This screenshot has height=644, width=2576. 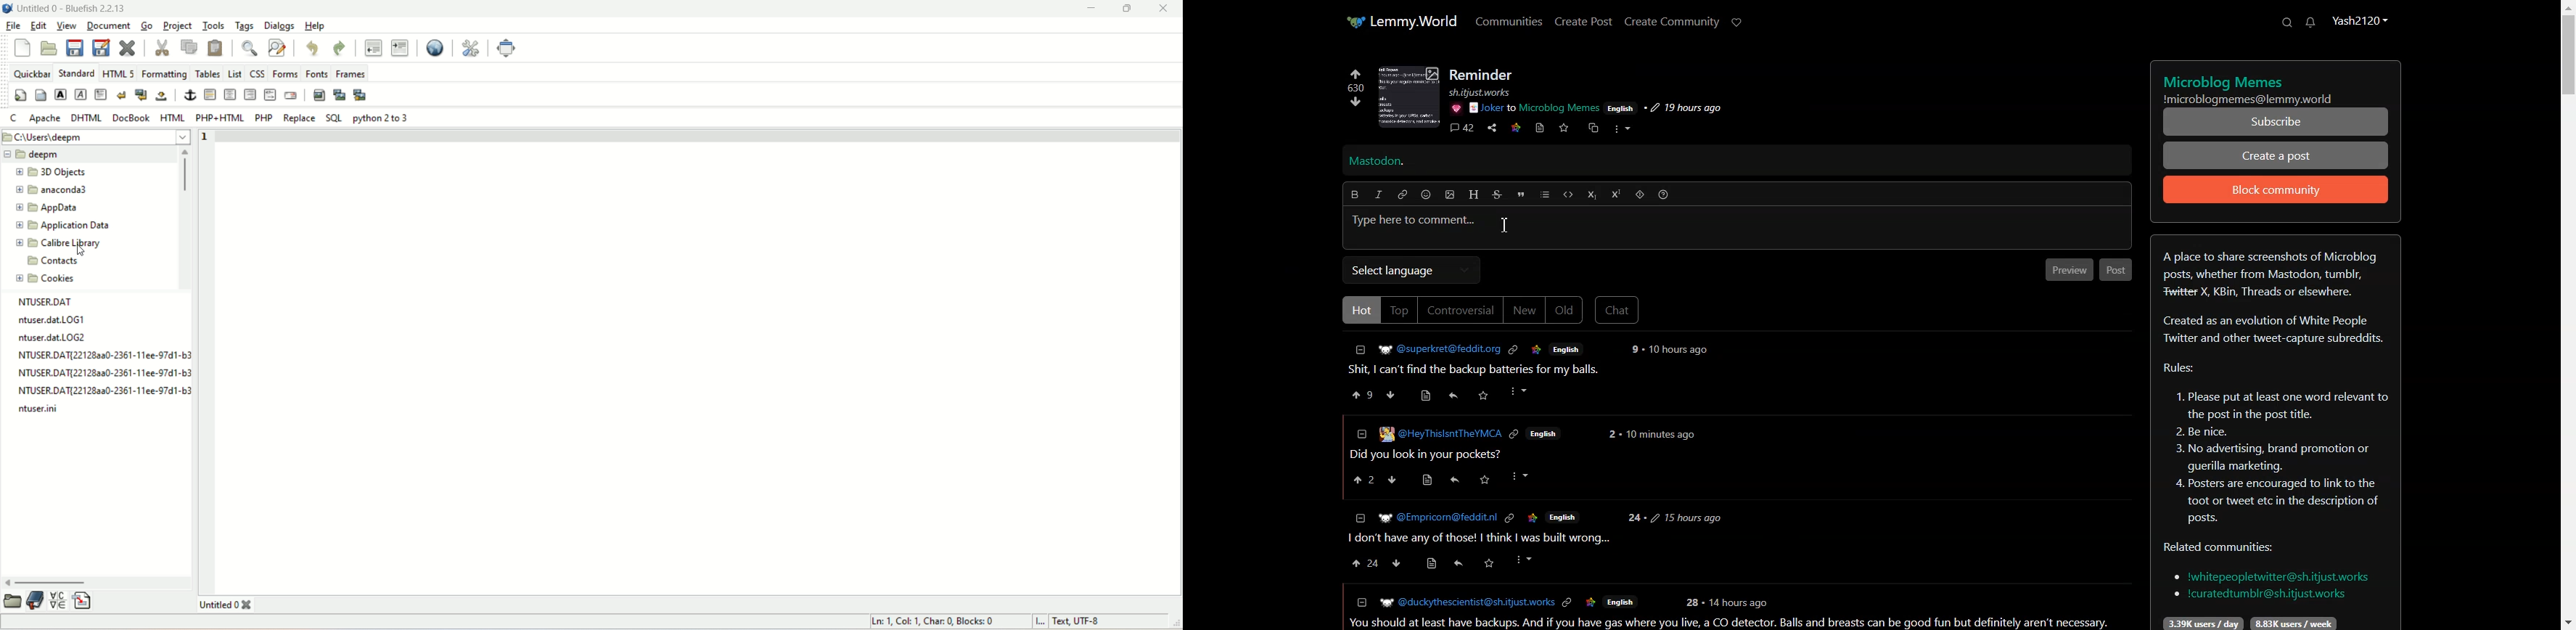 I want to click on Subscript, so click(x=1591, y=195).